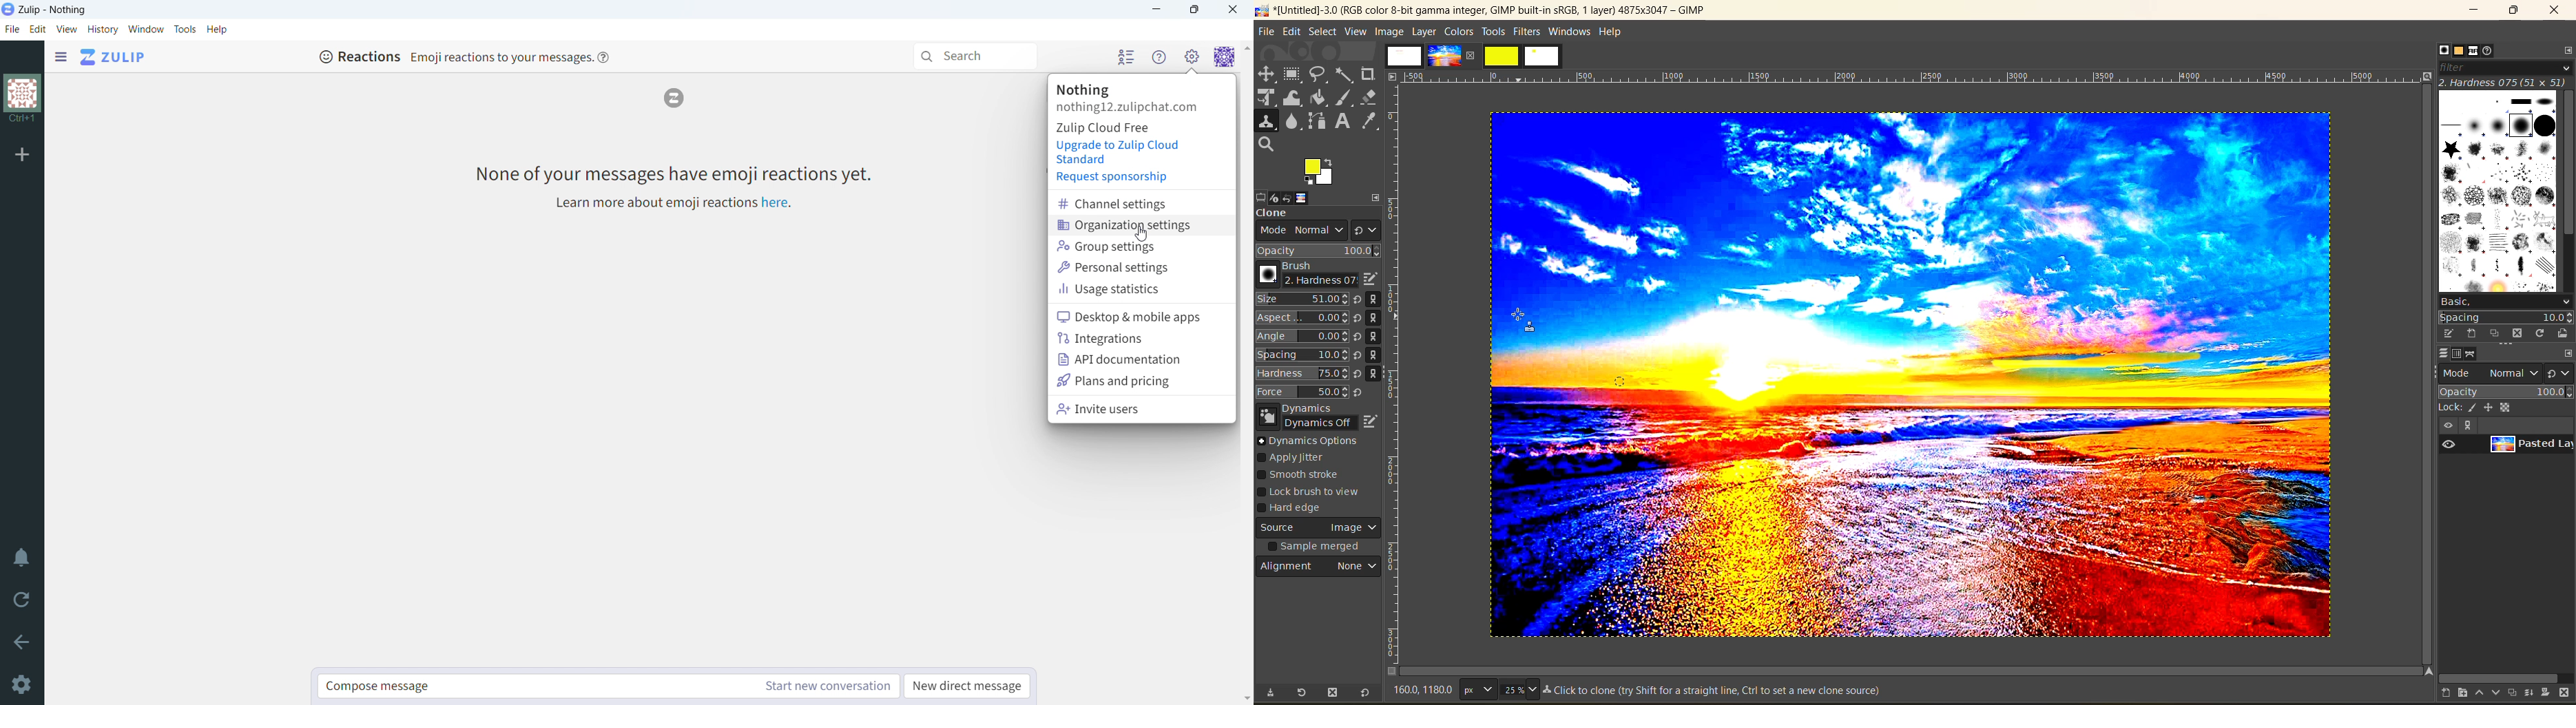  What do you see at coordinates (1246, 698) in the screenshot?
I see `scroll down` at bounding box center [1246, 698].